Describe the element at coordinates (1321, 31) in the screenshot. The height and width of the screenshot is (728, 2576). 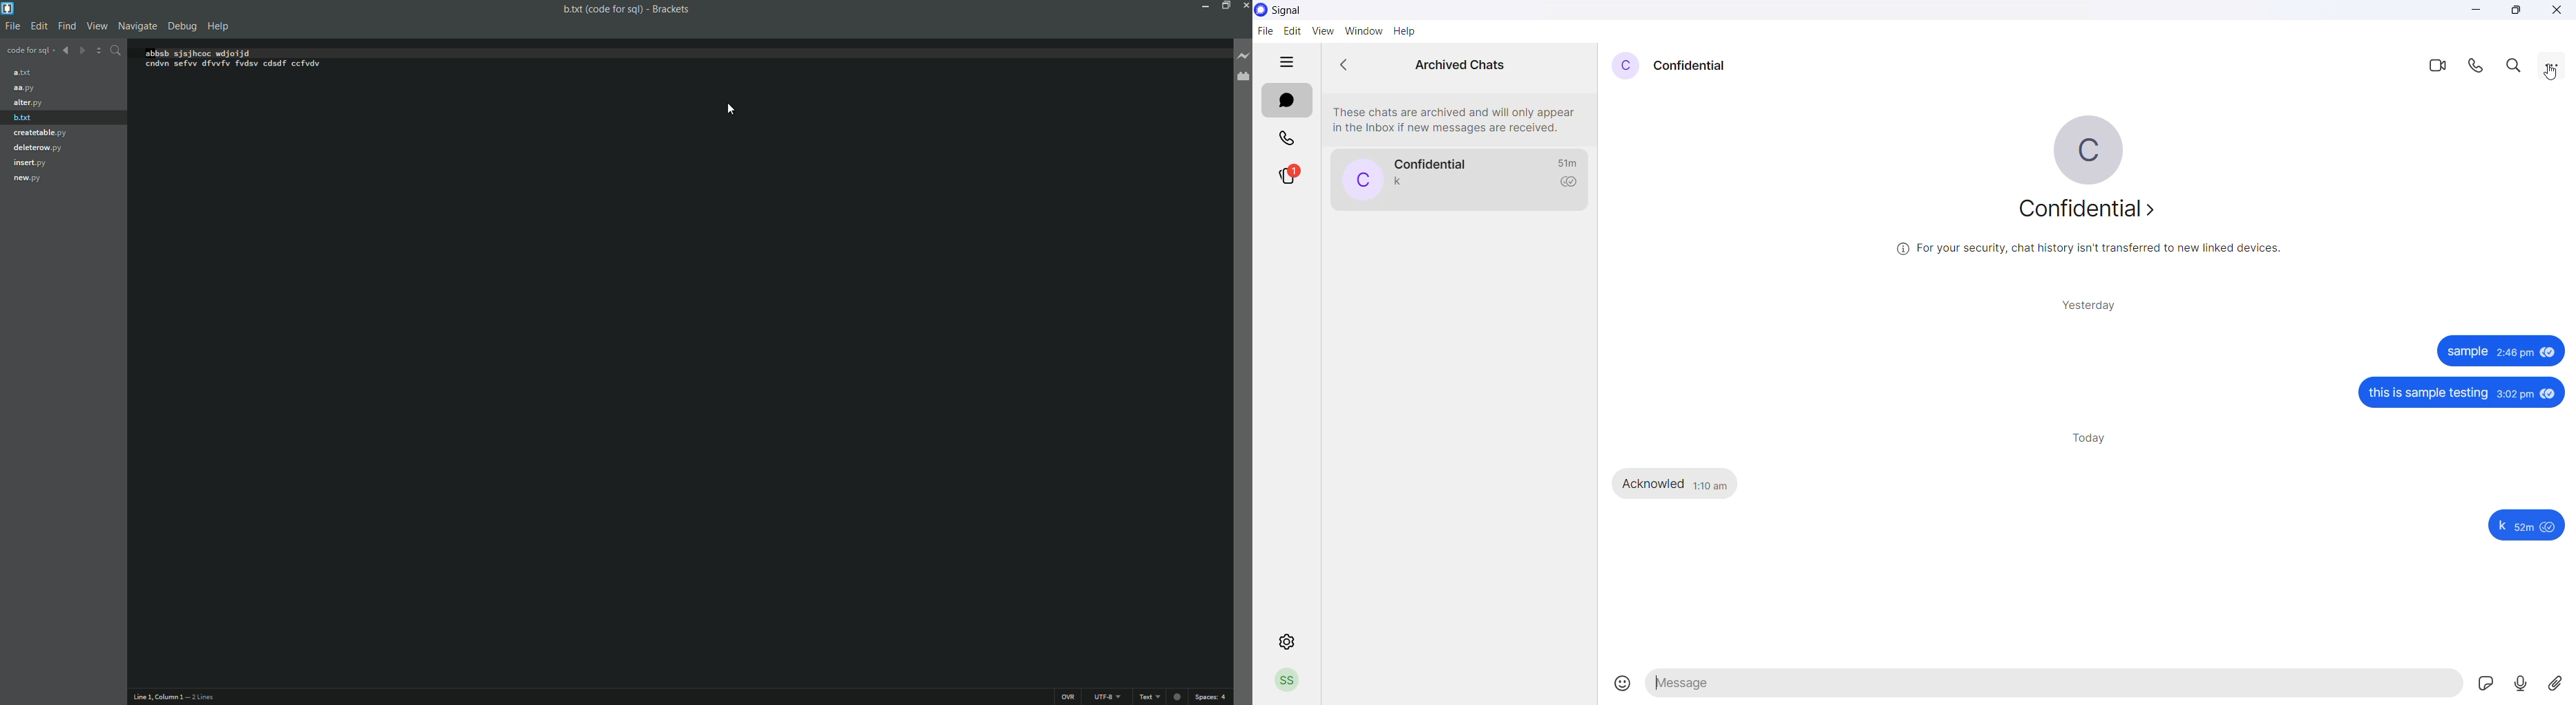
I see `view` at that location.